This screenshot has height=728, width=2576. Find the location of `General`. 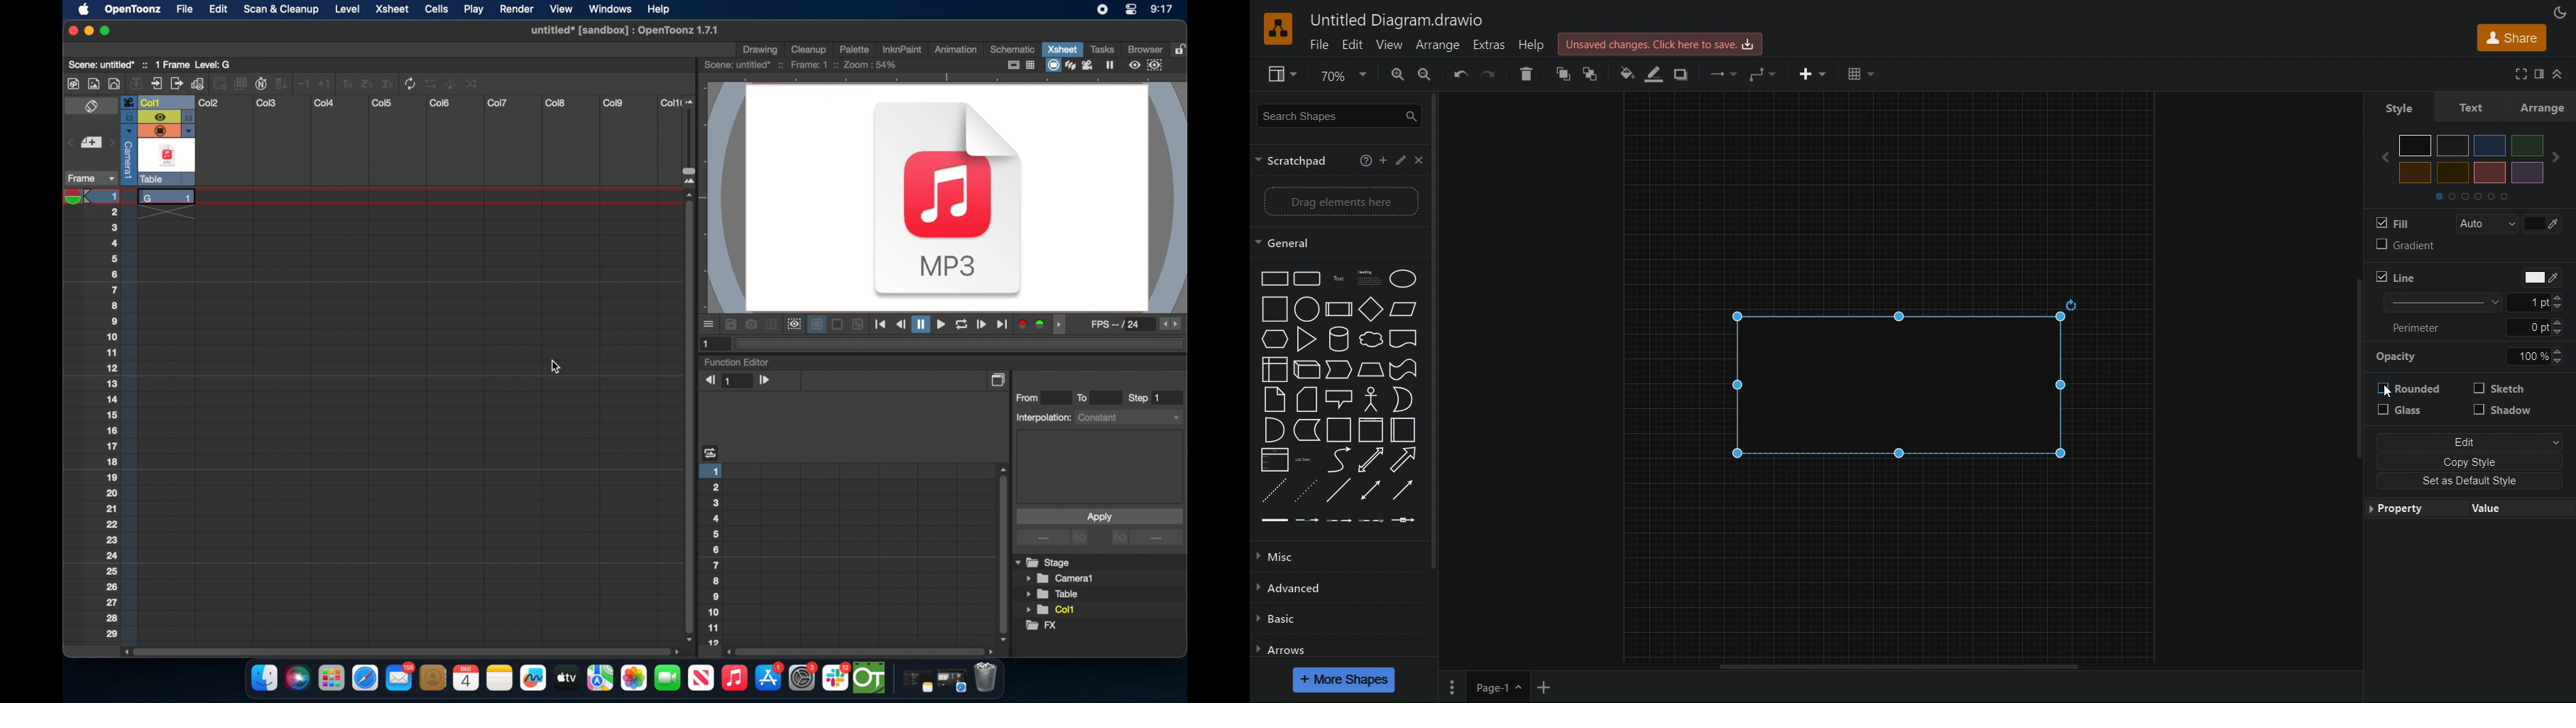

General is located at coordinates (1332, 242).